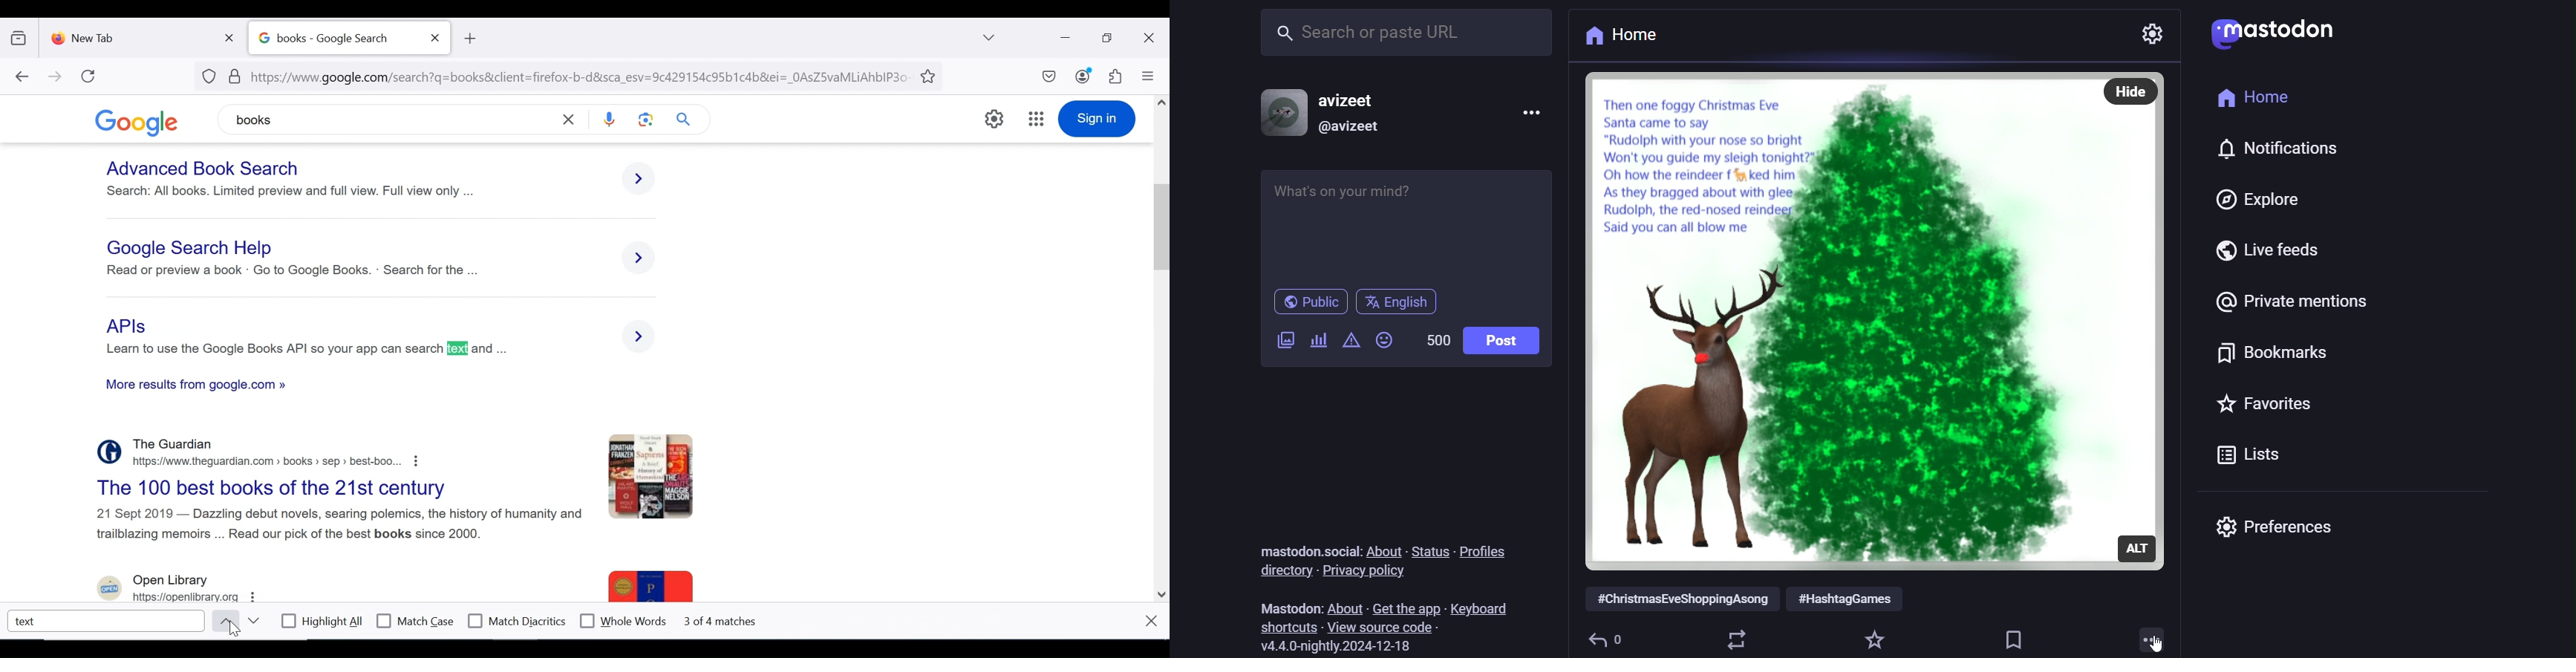 The image size is (2576, 672). What do you see at coordinates (1403, 606) in the screenshot?
I see `get the app` at bounding box center [1403, 606].